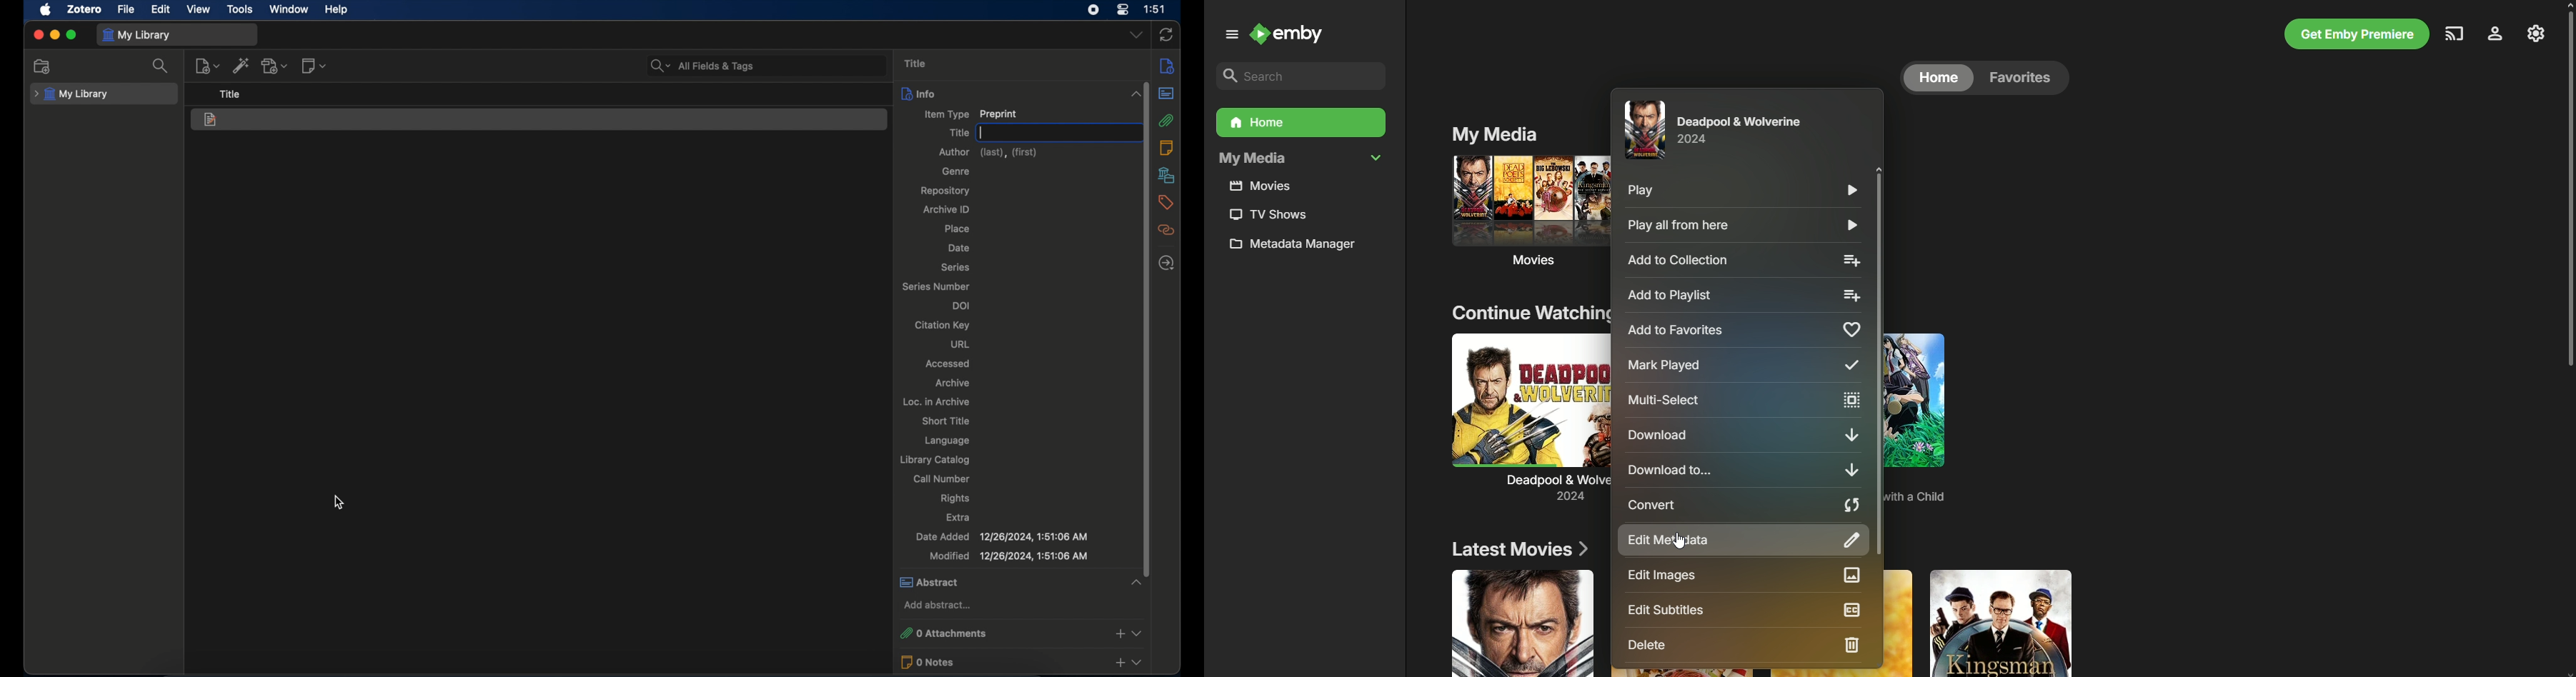 The width and height of the screenshot is (2576, 700). What do you see at coordinates (948, 191) in the screenshot?
I see `repository` at bounding box center [948, 191].